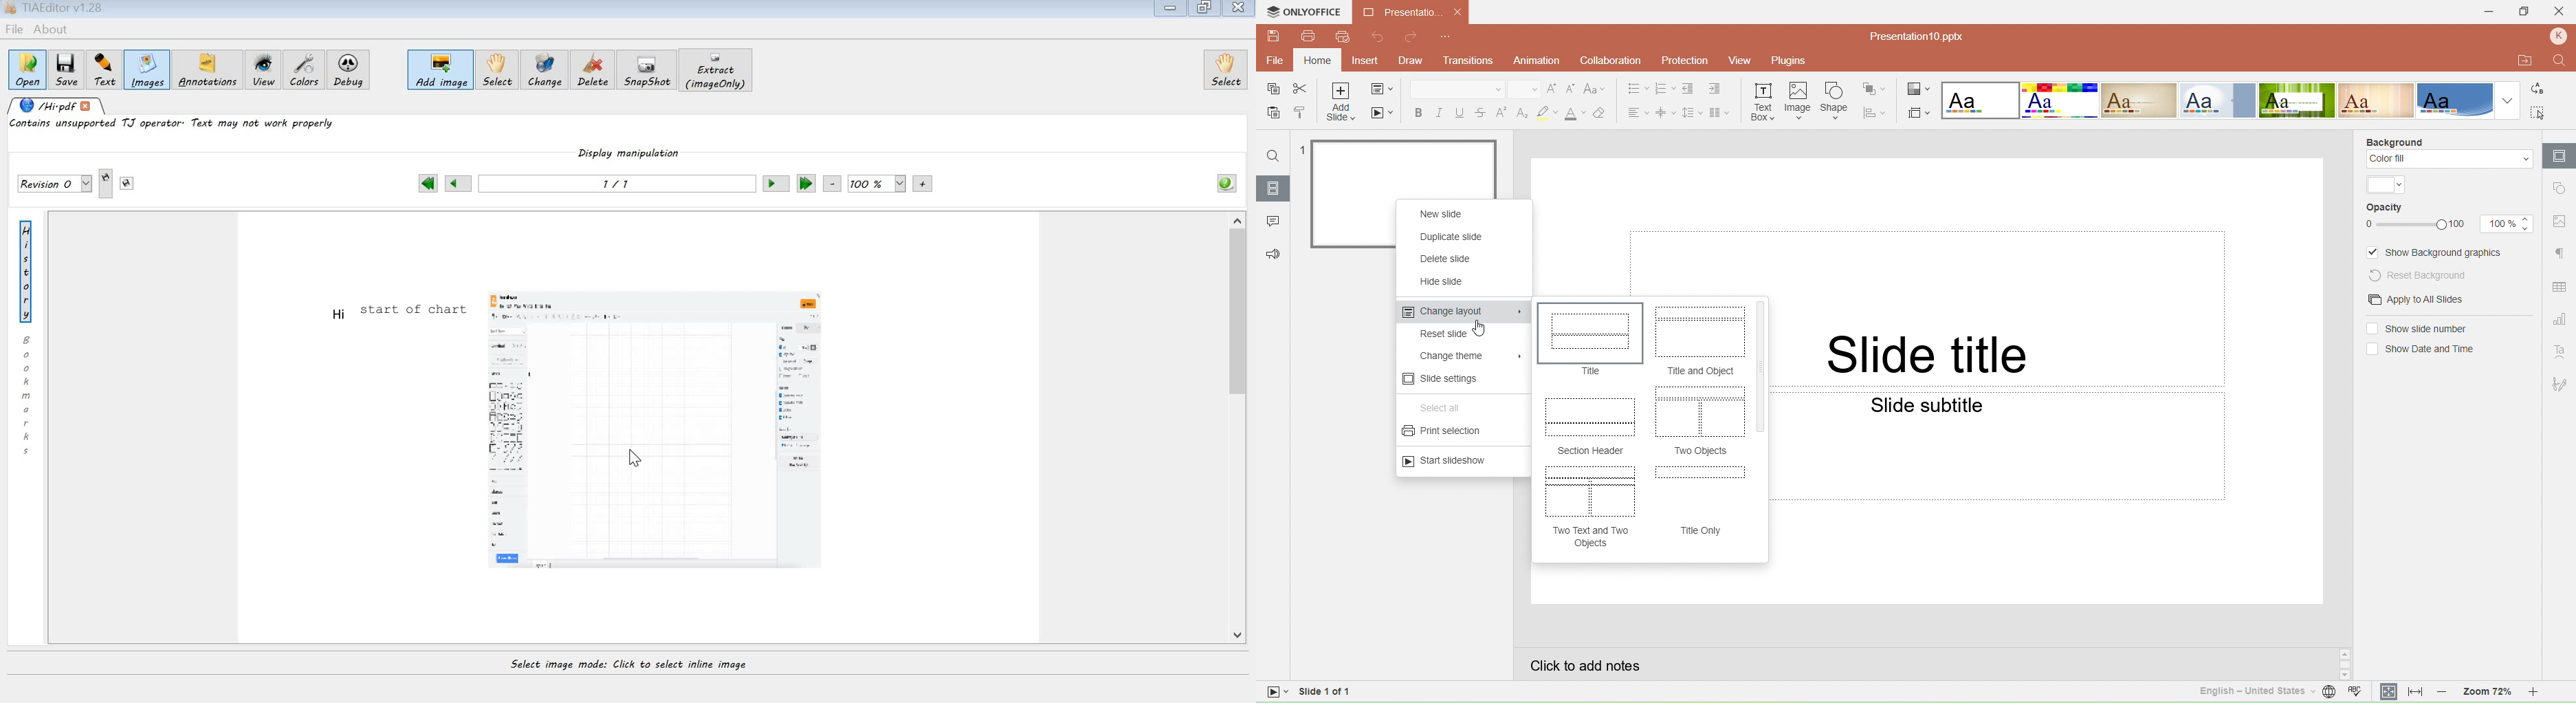  What do you see at coordinates (1596, 89) in the screenshot?
I see `Change case` at bounding box center [1596, 89].